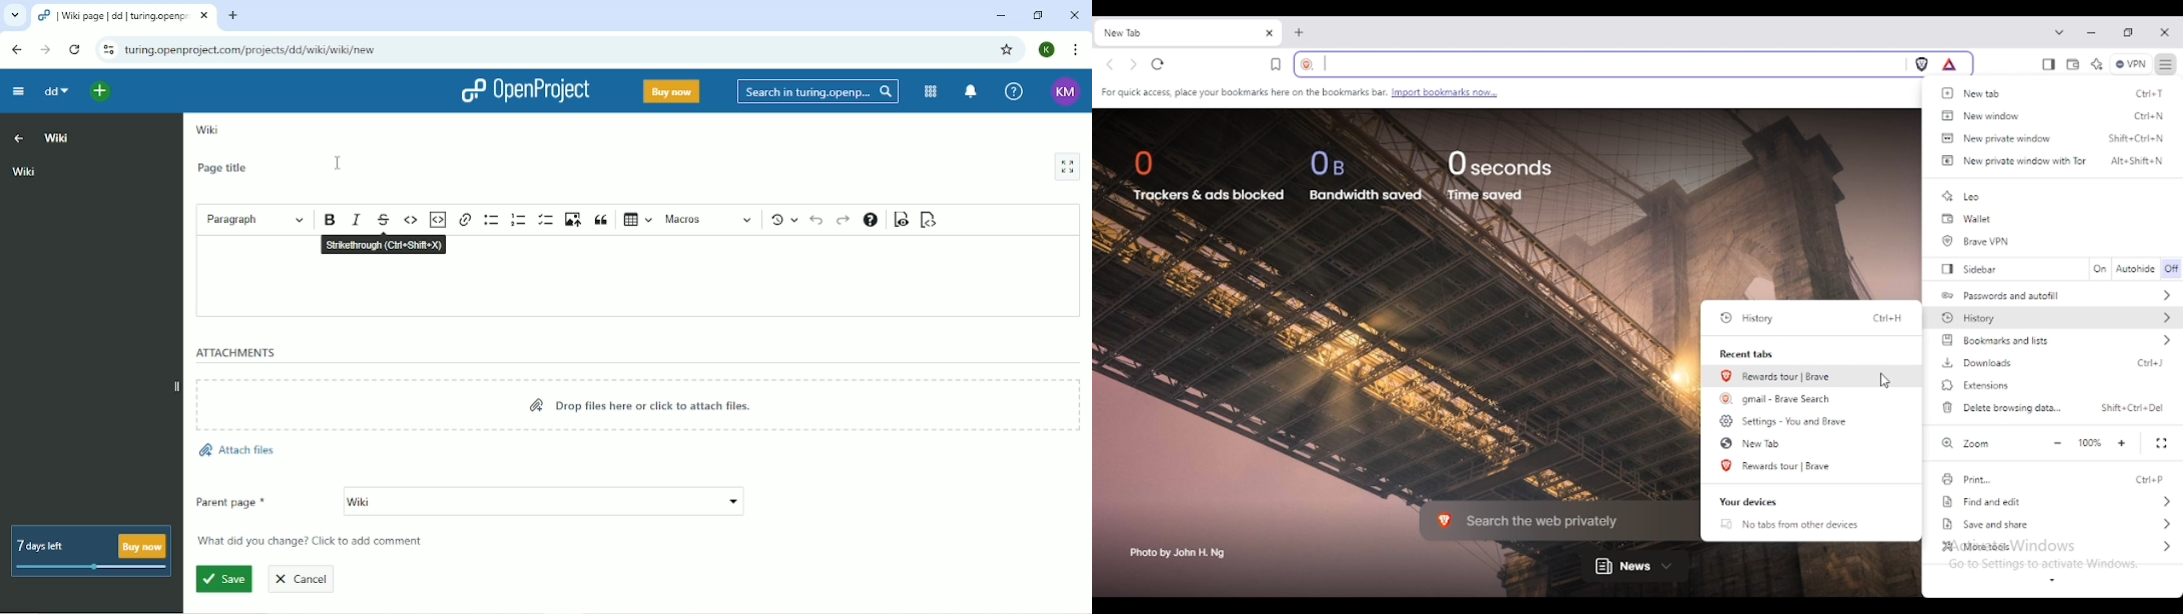 Image resolution: width=2184 pixels, height=616 pixels. Describe the element at coordinates (1980, 115) in the screenshot. I see `new window` at that location.